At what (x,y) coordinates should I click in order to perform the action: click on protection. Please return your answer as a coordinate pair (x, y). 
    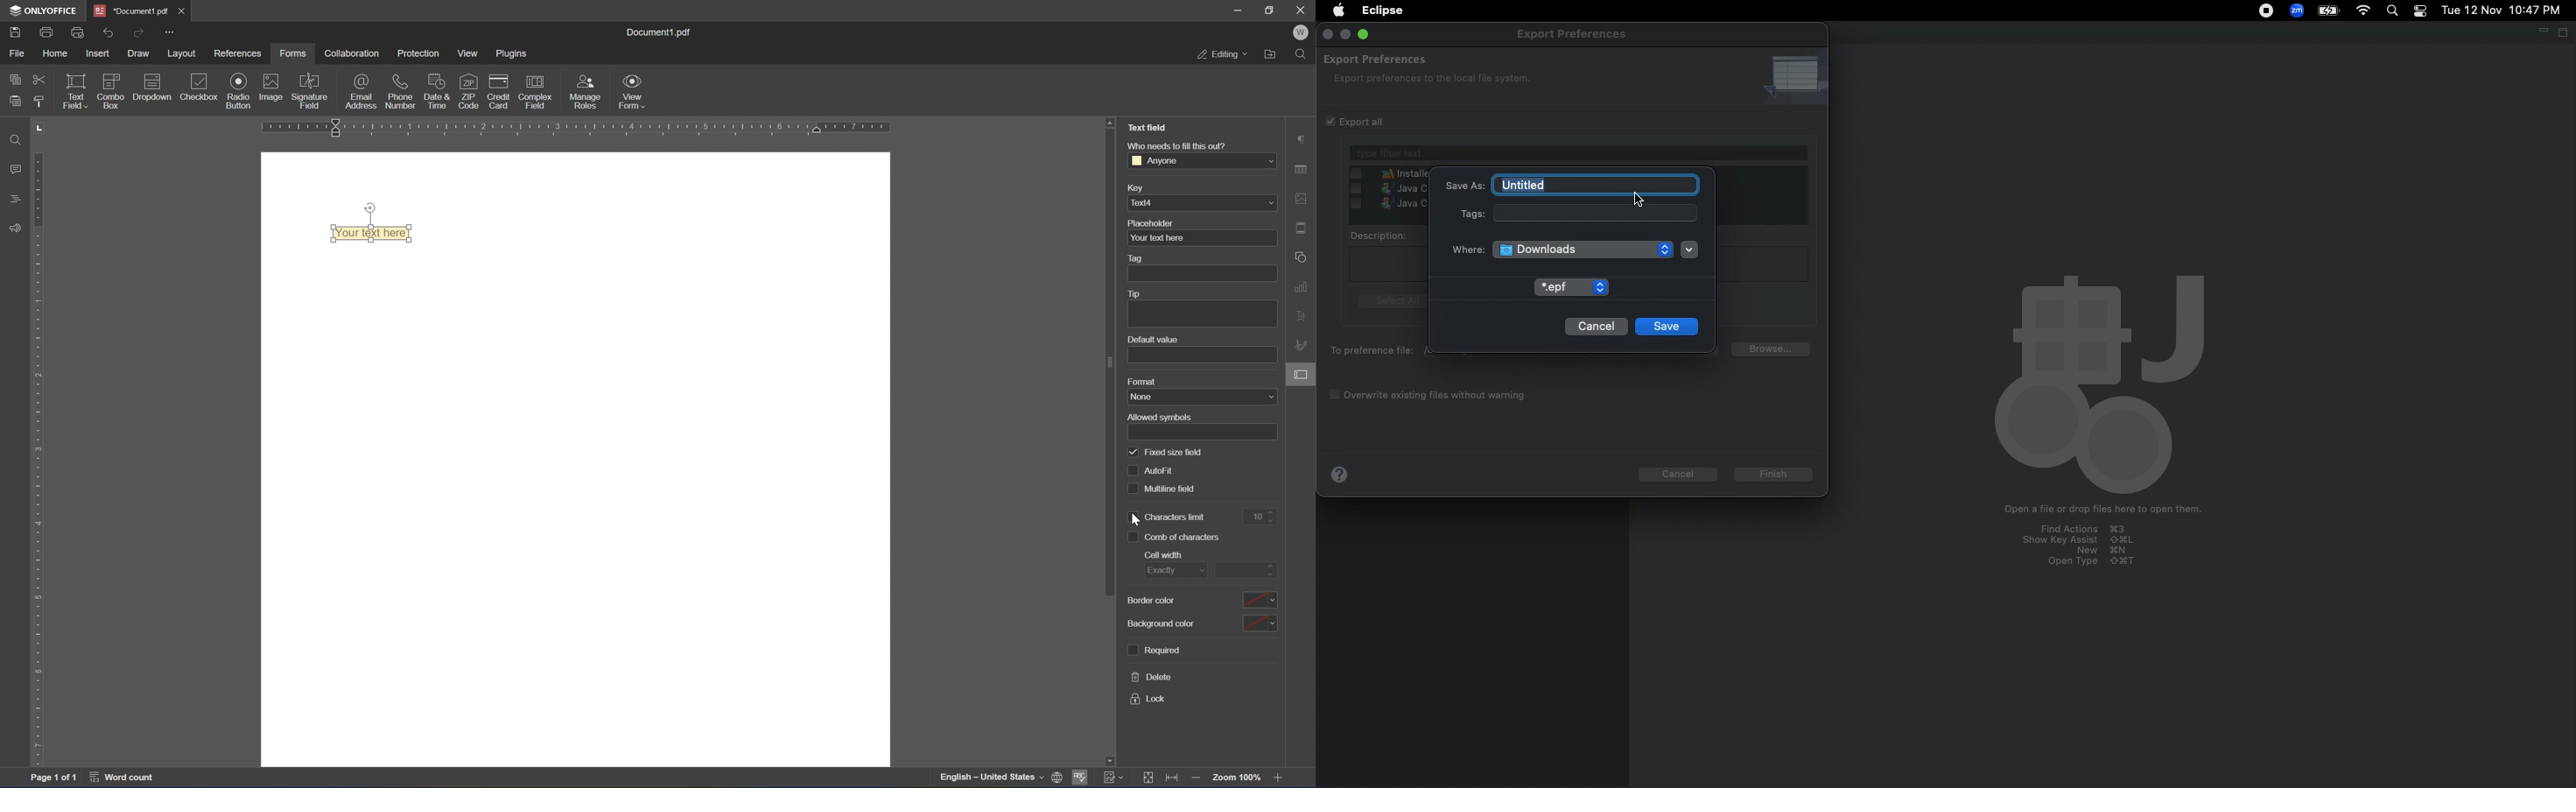
    Looking at the image, I should click on (417, 52).